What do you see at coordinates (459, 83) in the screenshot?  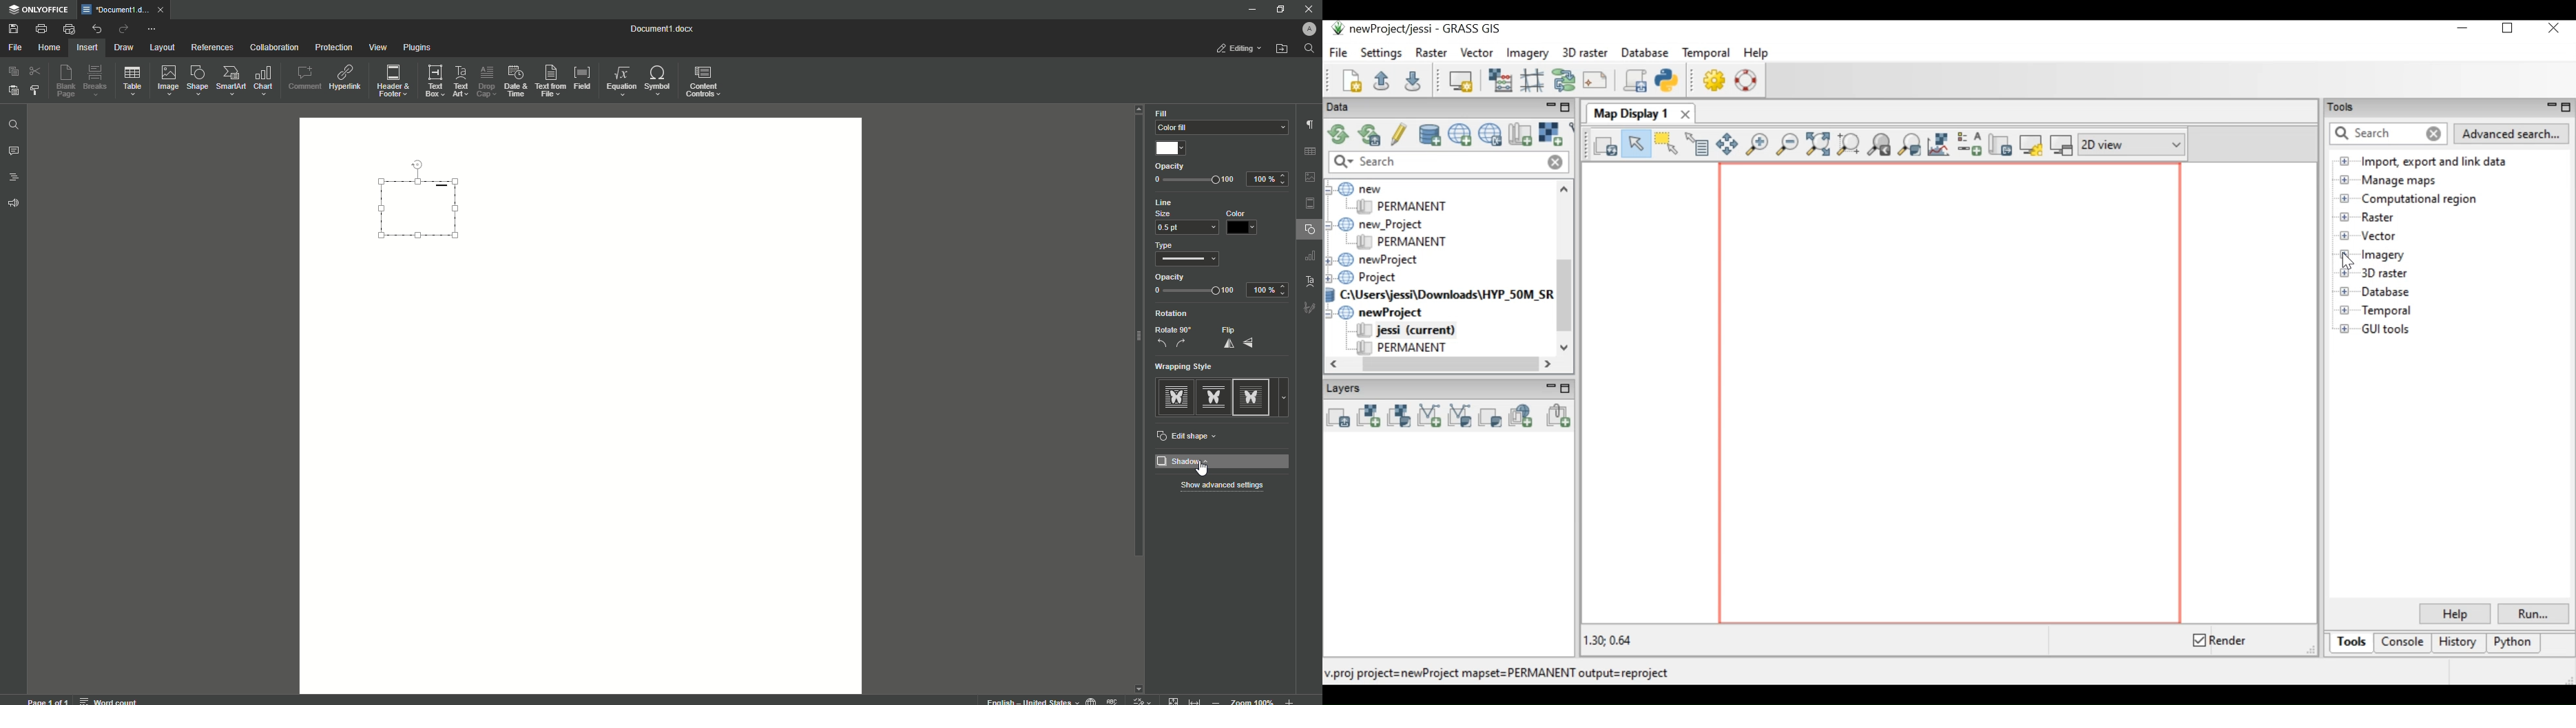 I see `Text Art` at bounding box center [459, 83].